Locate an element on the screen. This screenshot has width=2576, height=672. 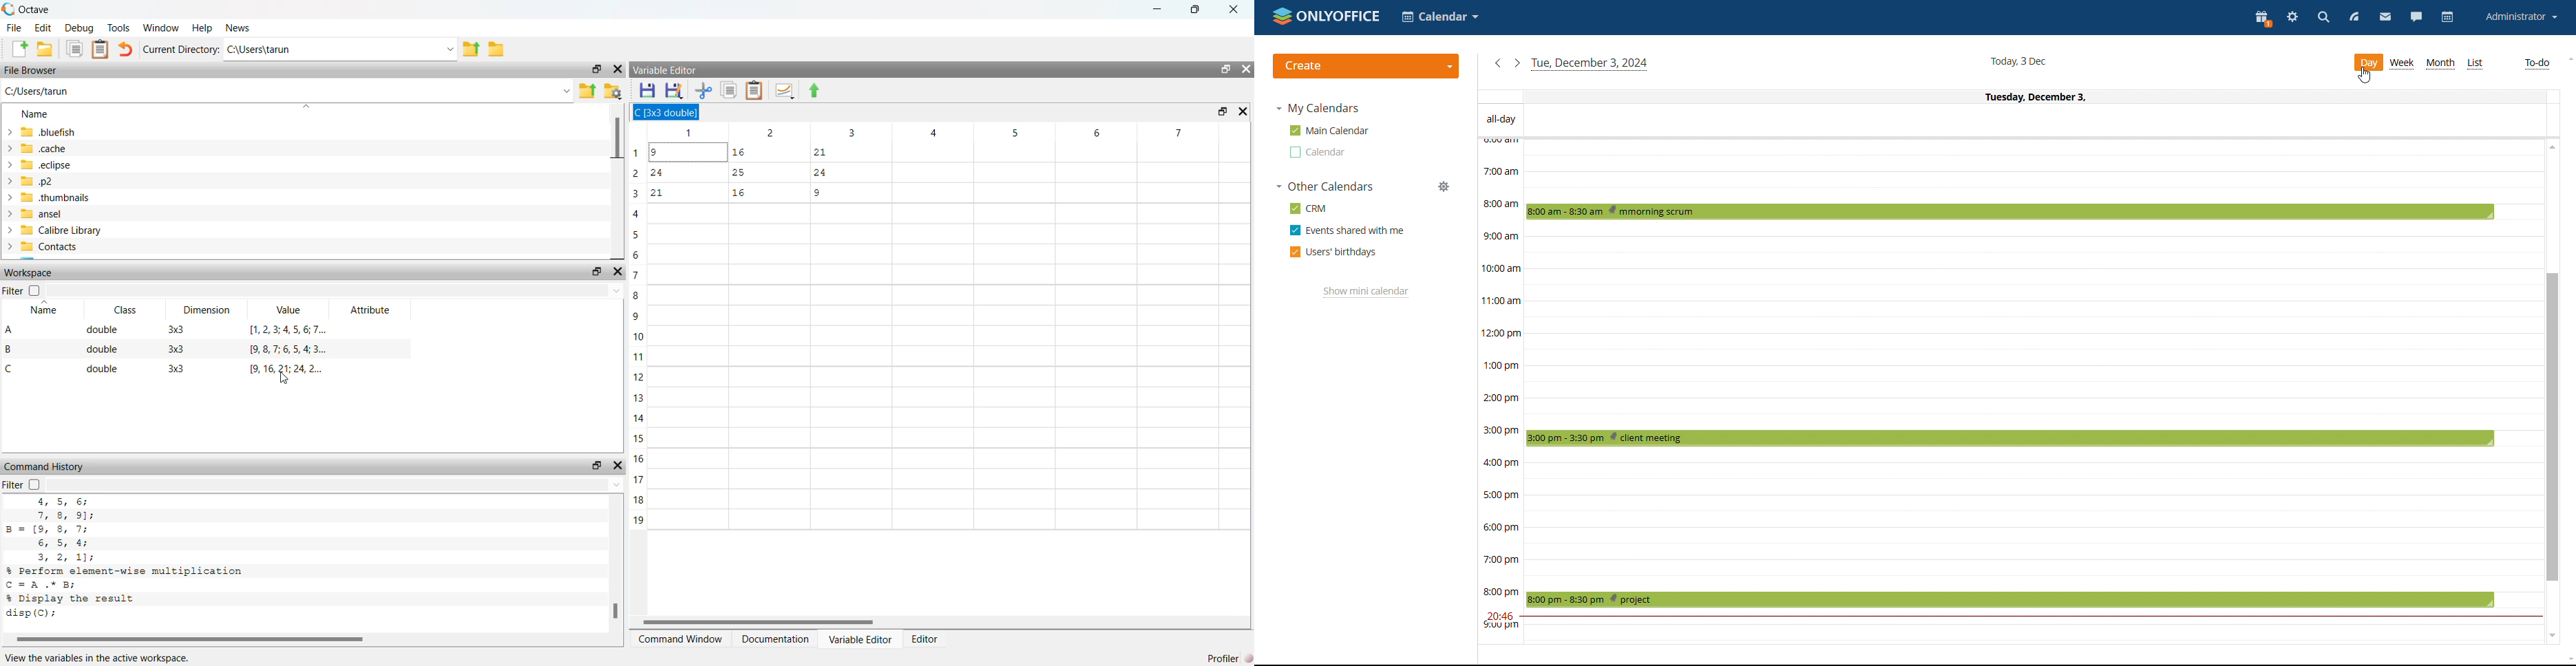
today is located at coordinates (1590, 64).